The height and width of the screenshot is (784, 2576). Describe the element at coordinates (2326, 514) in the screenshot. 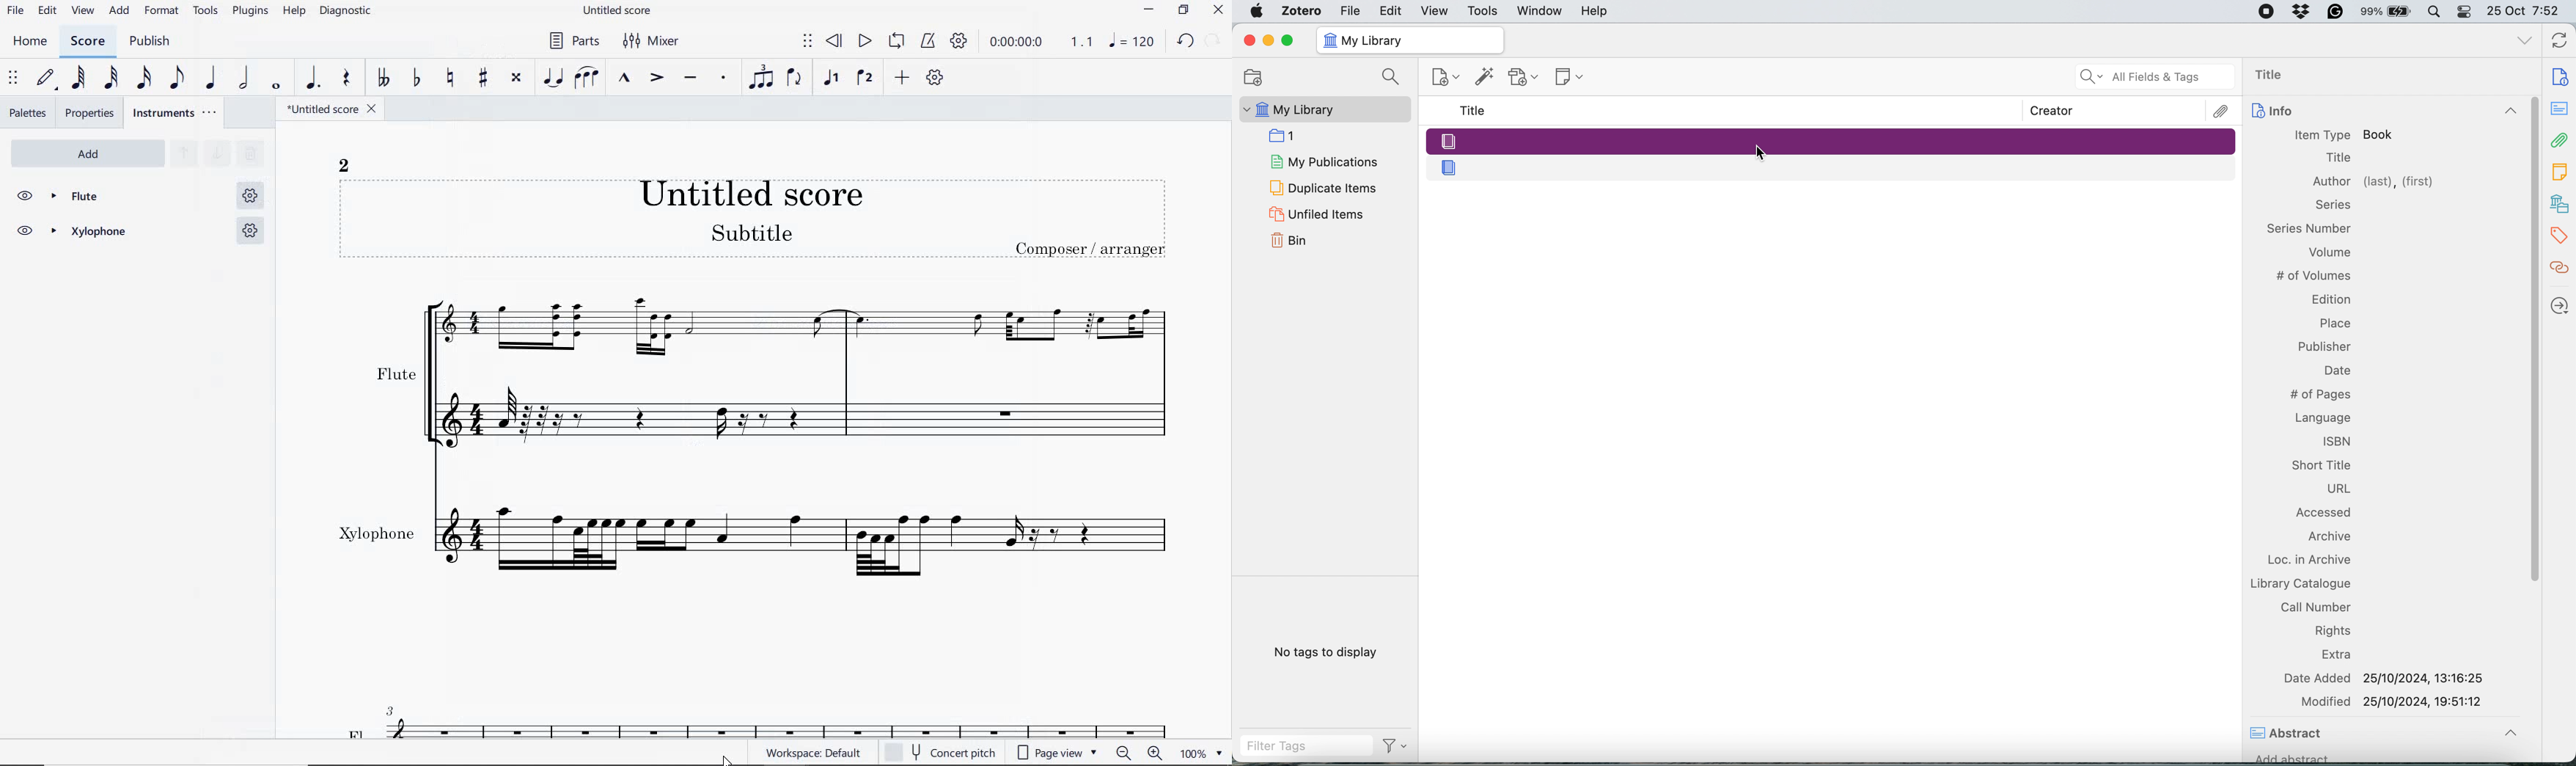

I see `Accessed` at that location.